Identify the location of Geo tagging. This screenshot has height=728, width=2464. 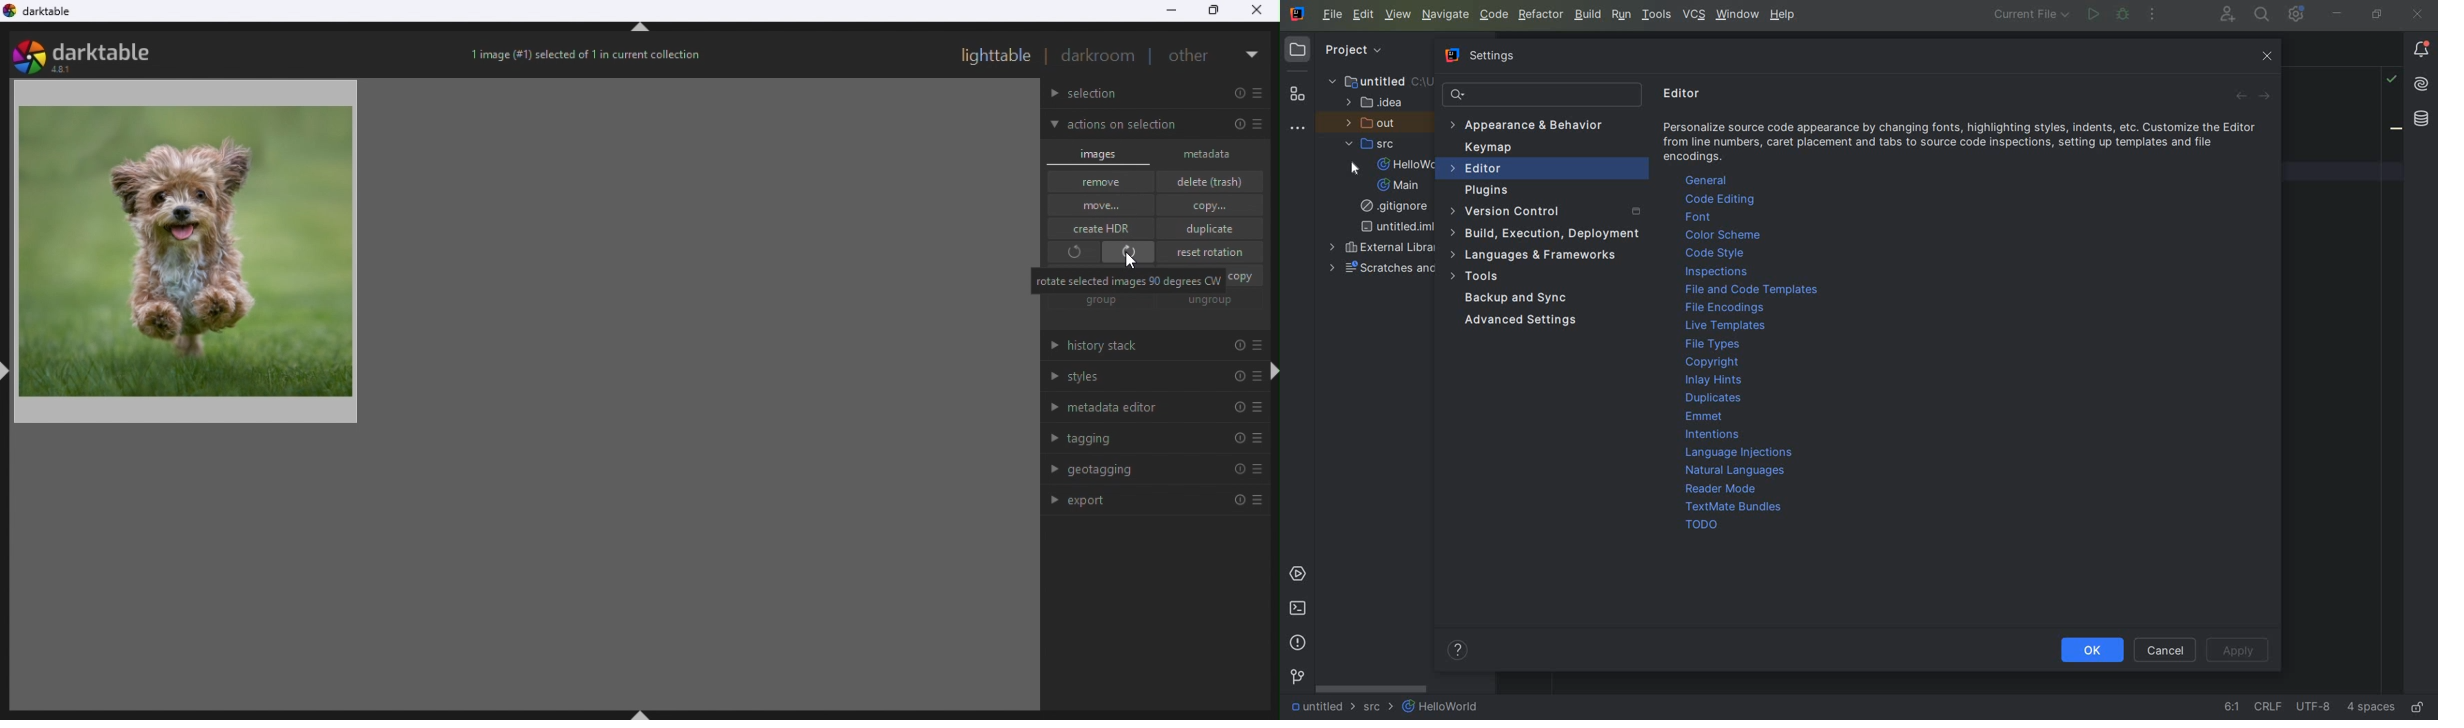
(1152, 471).